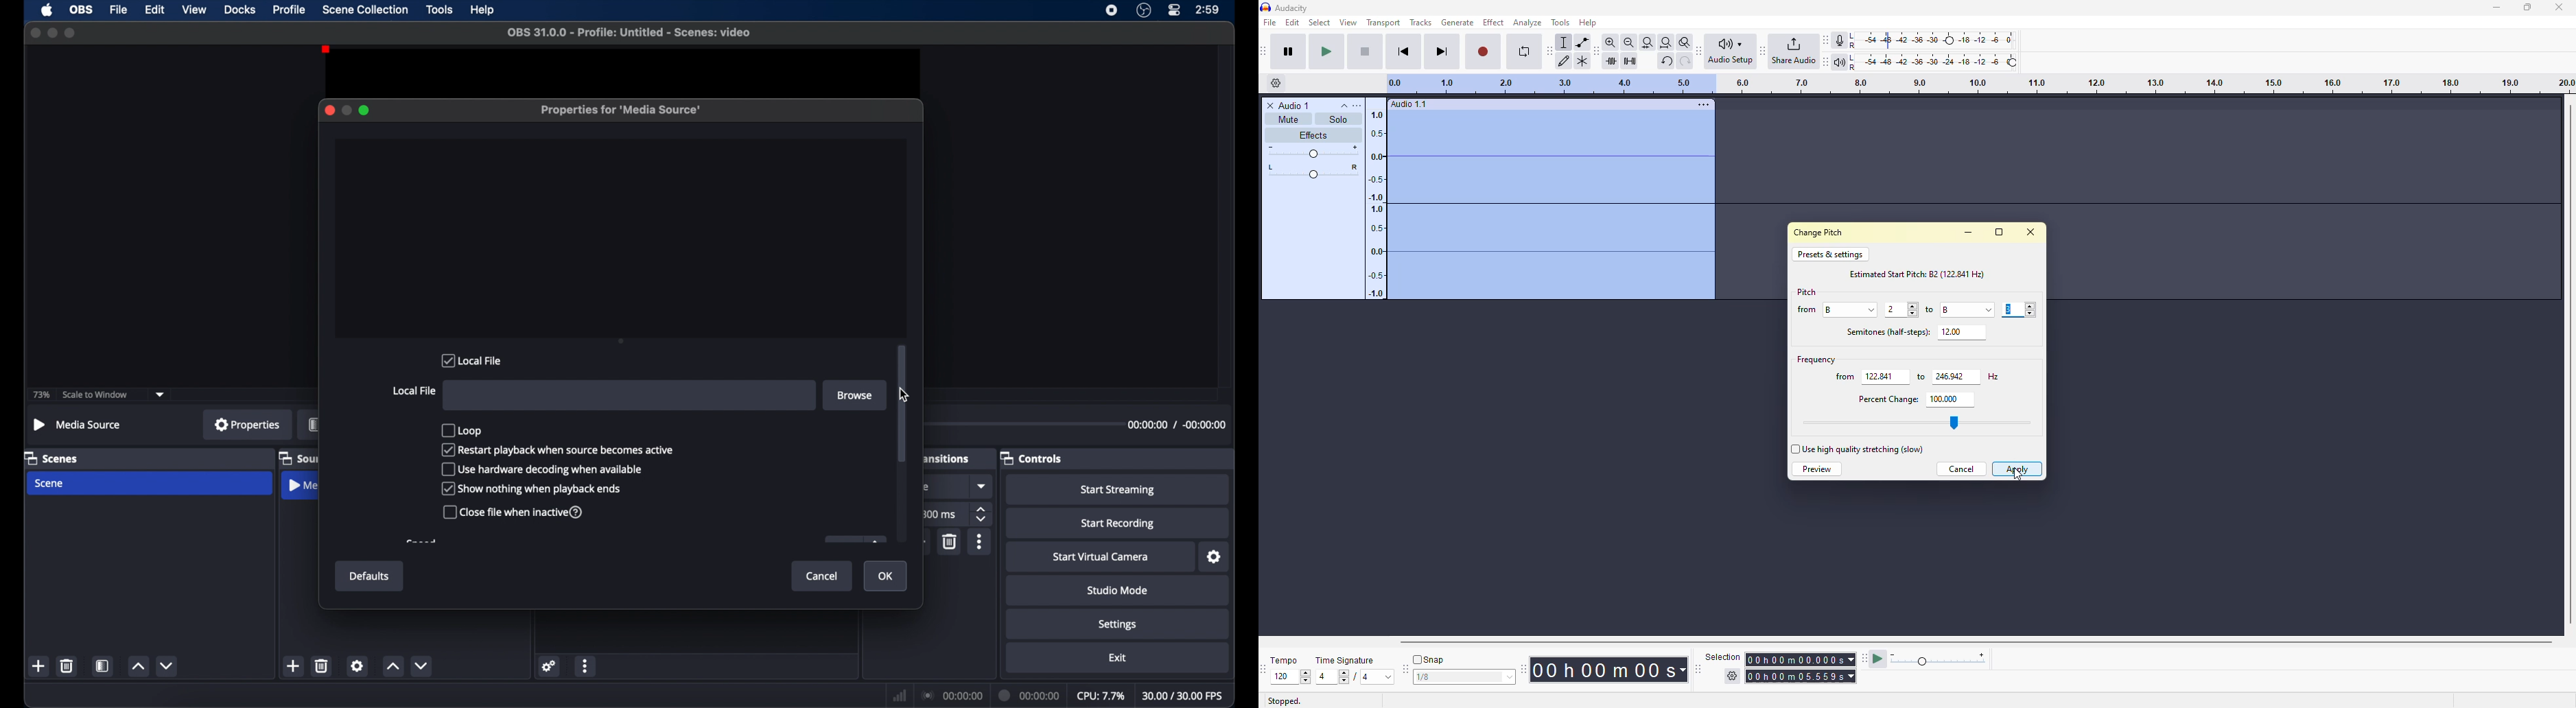 The image size is (2576, 728). What do you see at coordinates (290, 9) in the screenshot?
I see `profile` at bounding box center [290, 9].